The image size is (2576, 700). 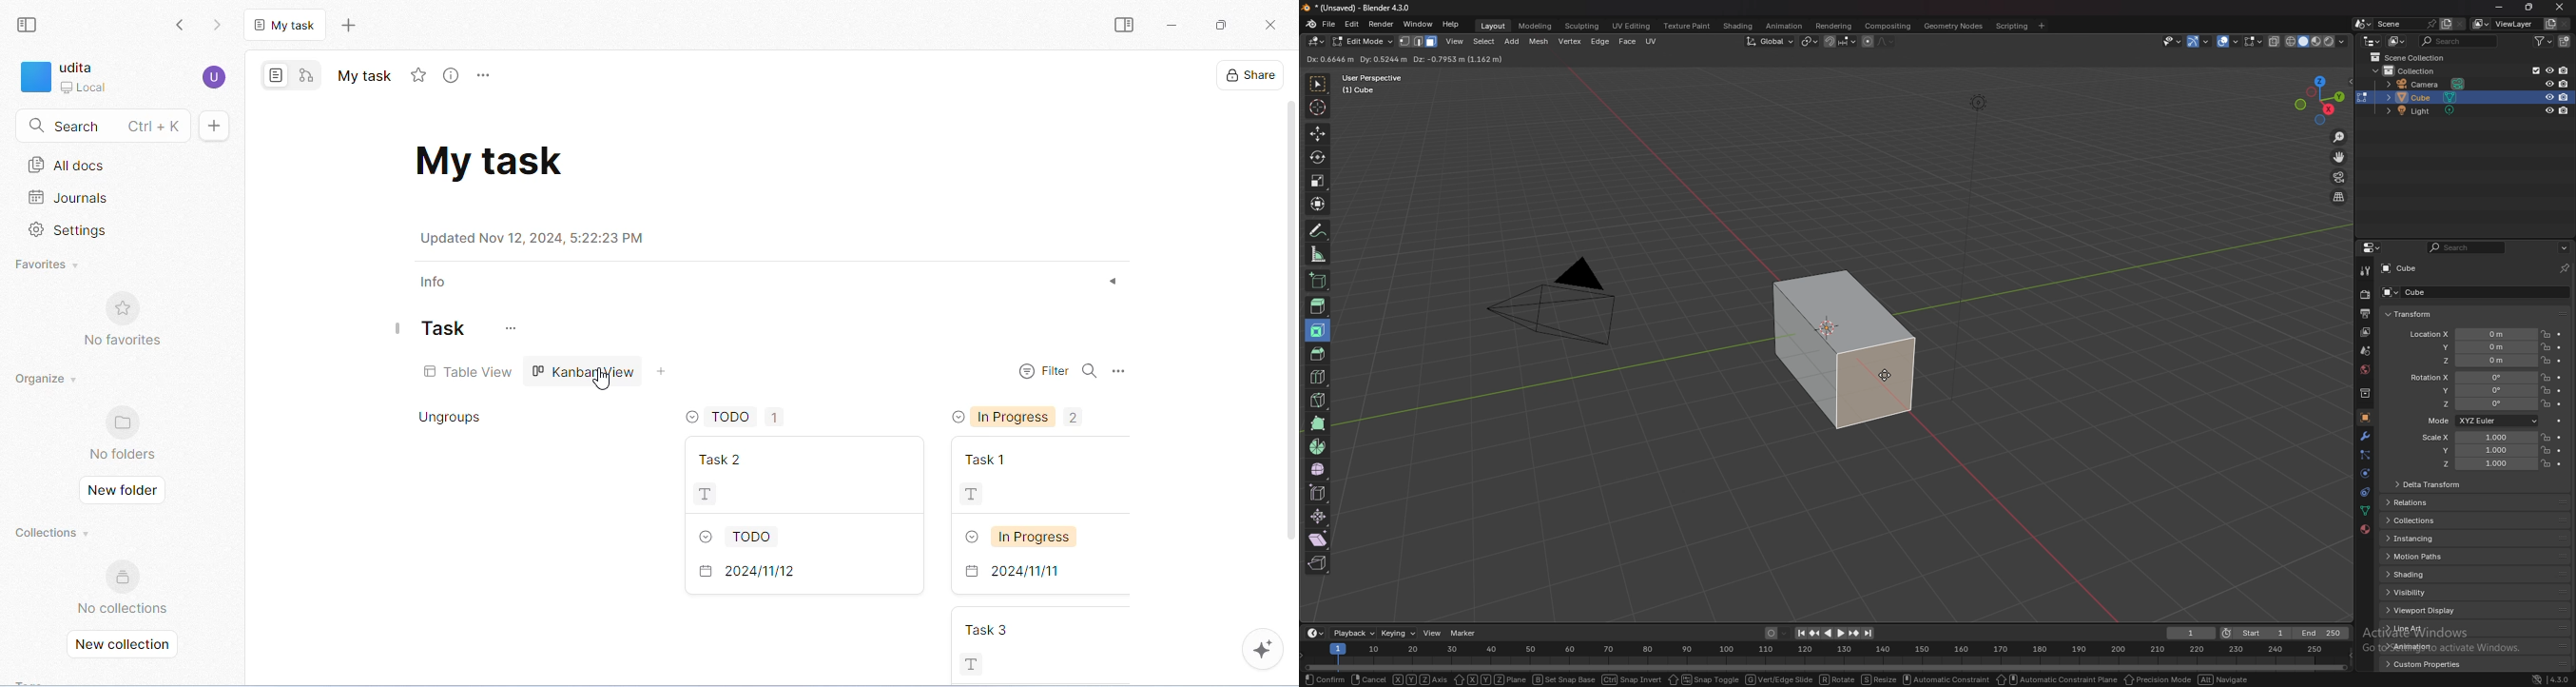 I want to click on playback, so click(x=1355, y=634).